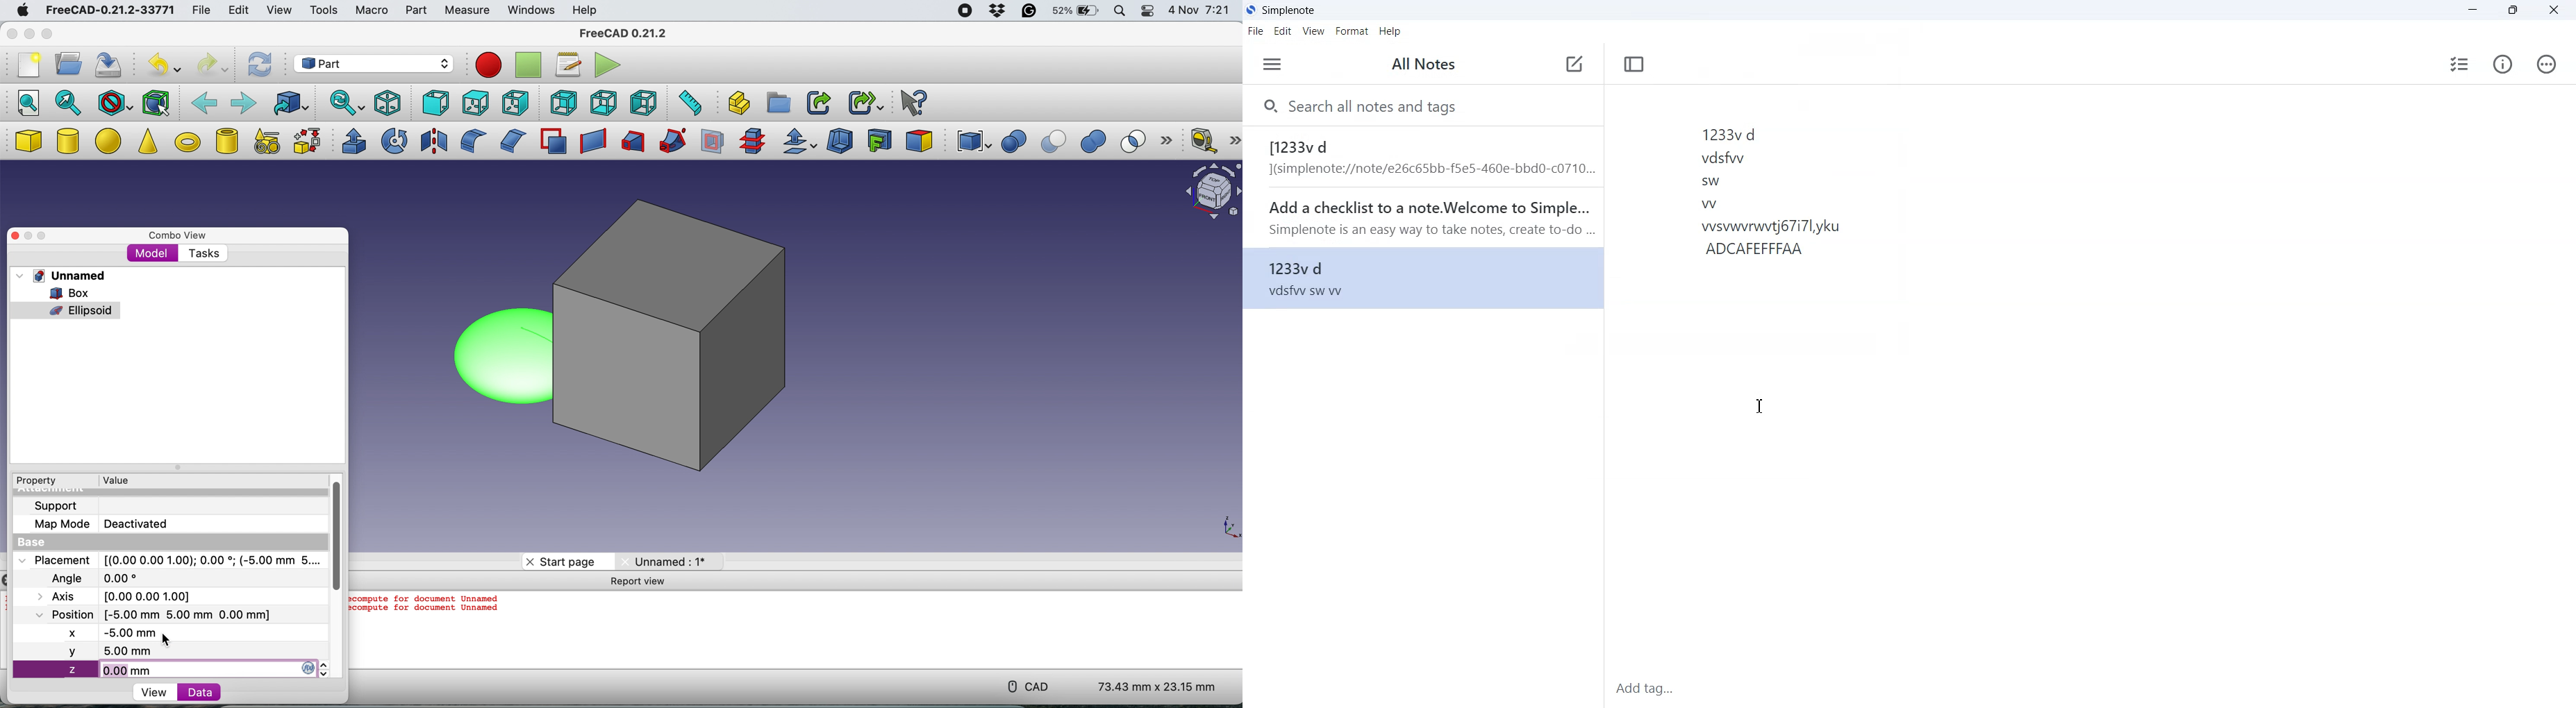 Image resolution: width=2576 pixels, height=728 pixels. I want to click on minimise, so click(27, 34).